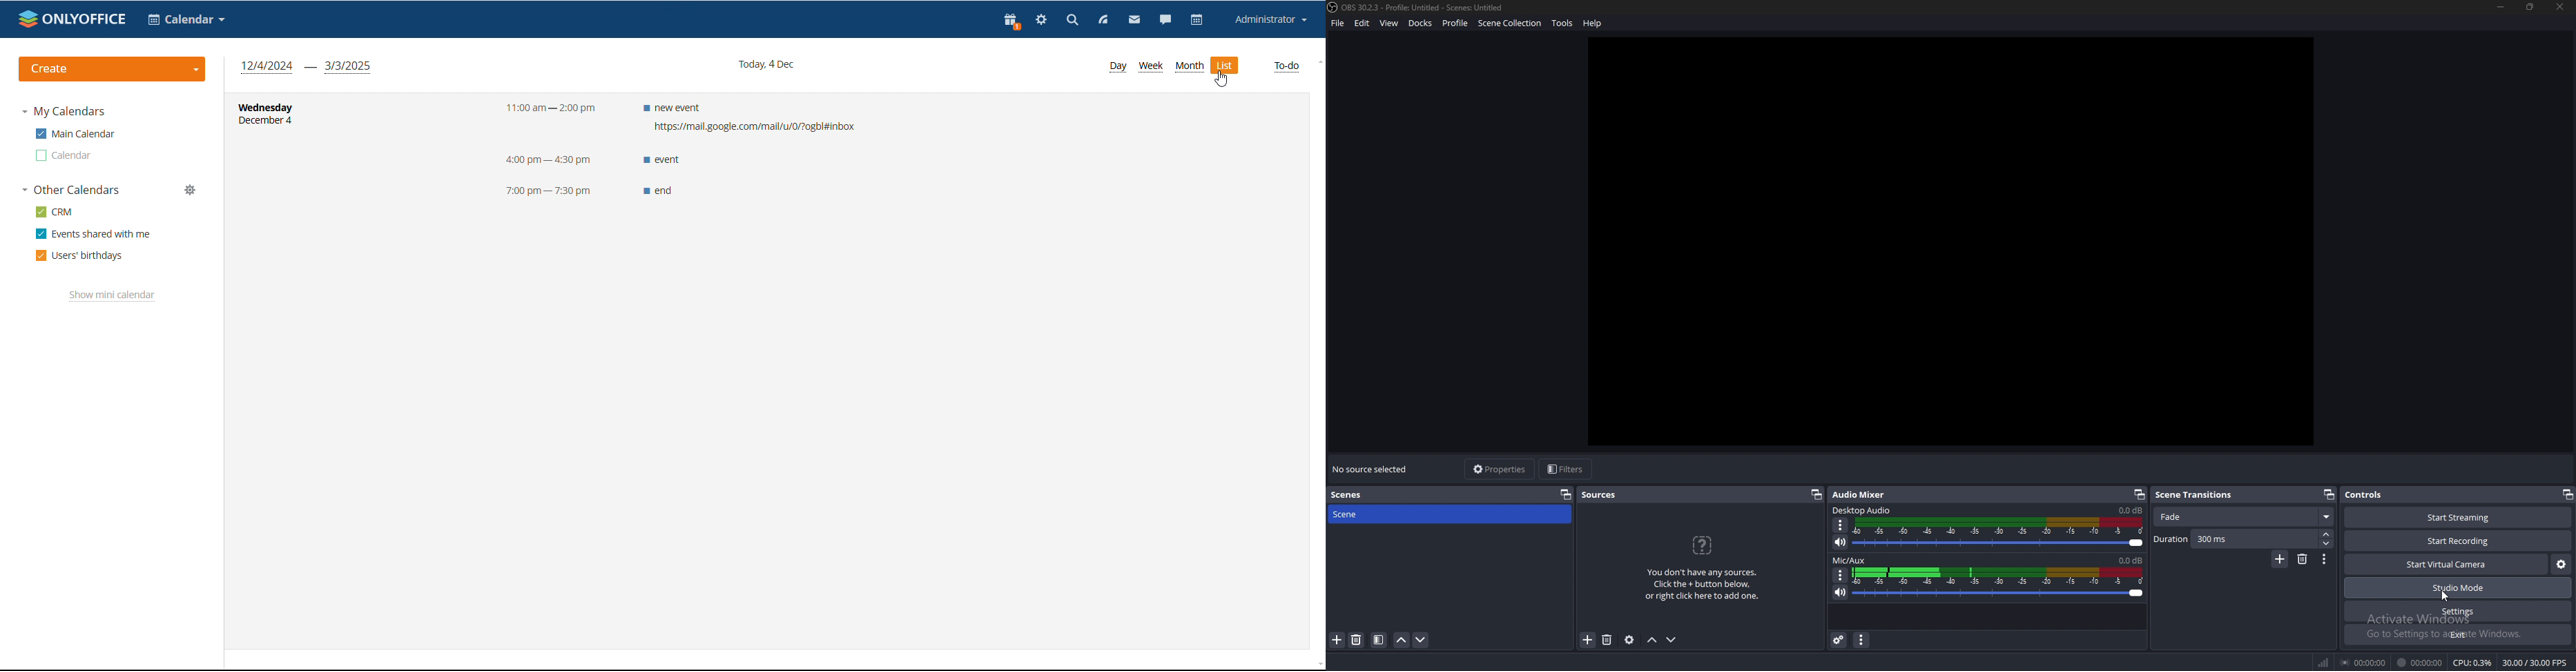 The height and width of the screenshot is (672, 2576). I want to click on Settings, so click(2459, 612).